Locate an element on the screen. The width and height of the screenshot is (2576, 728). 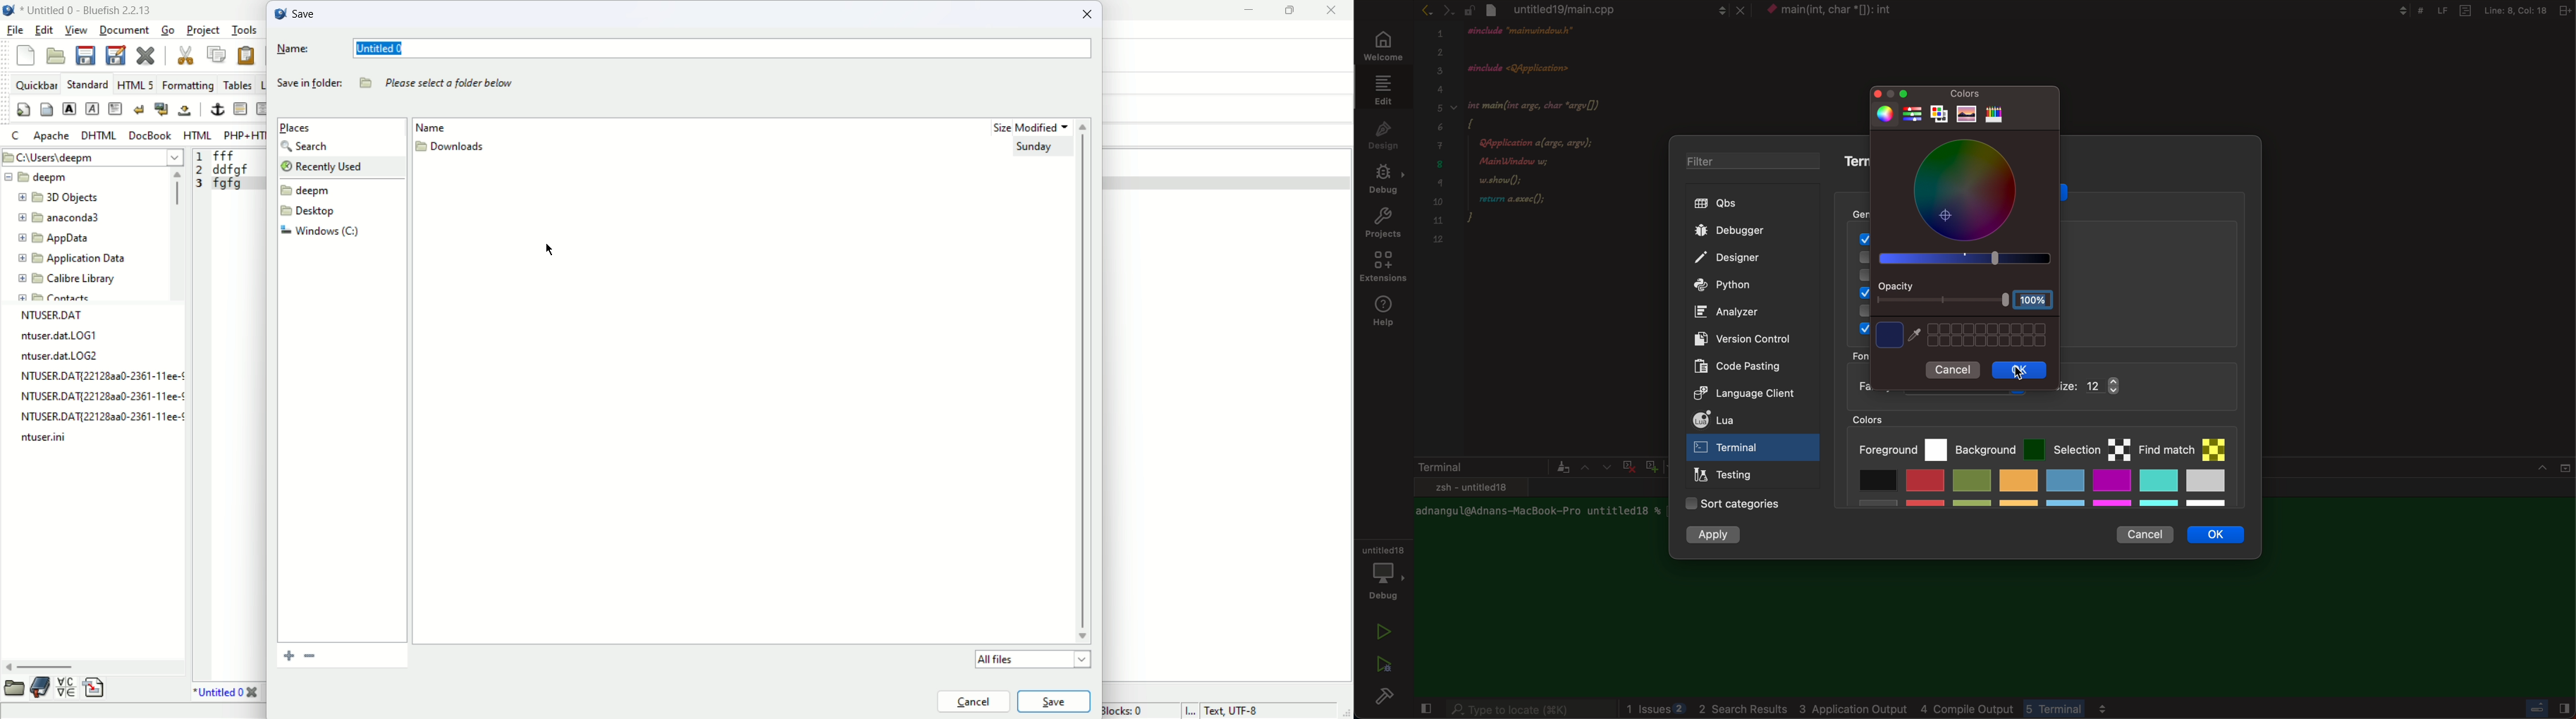
file name is located at coordinates (98, 398).